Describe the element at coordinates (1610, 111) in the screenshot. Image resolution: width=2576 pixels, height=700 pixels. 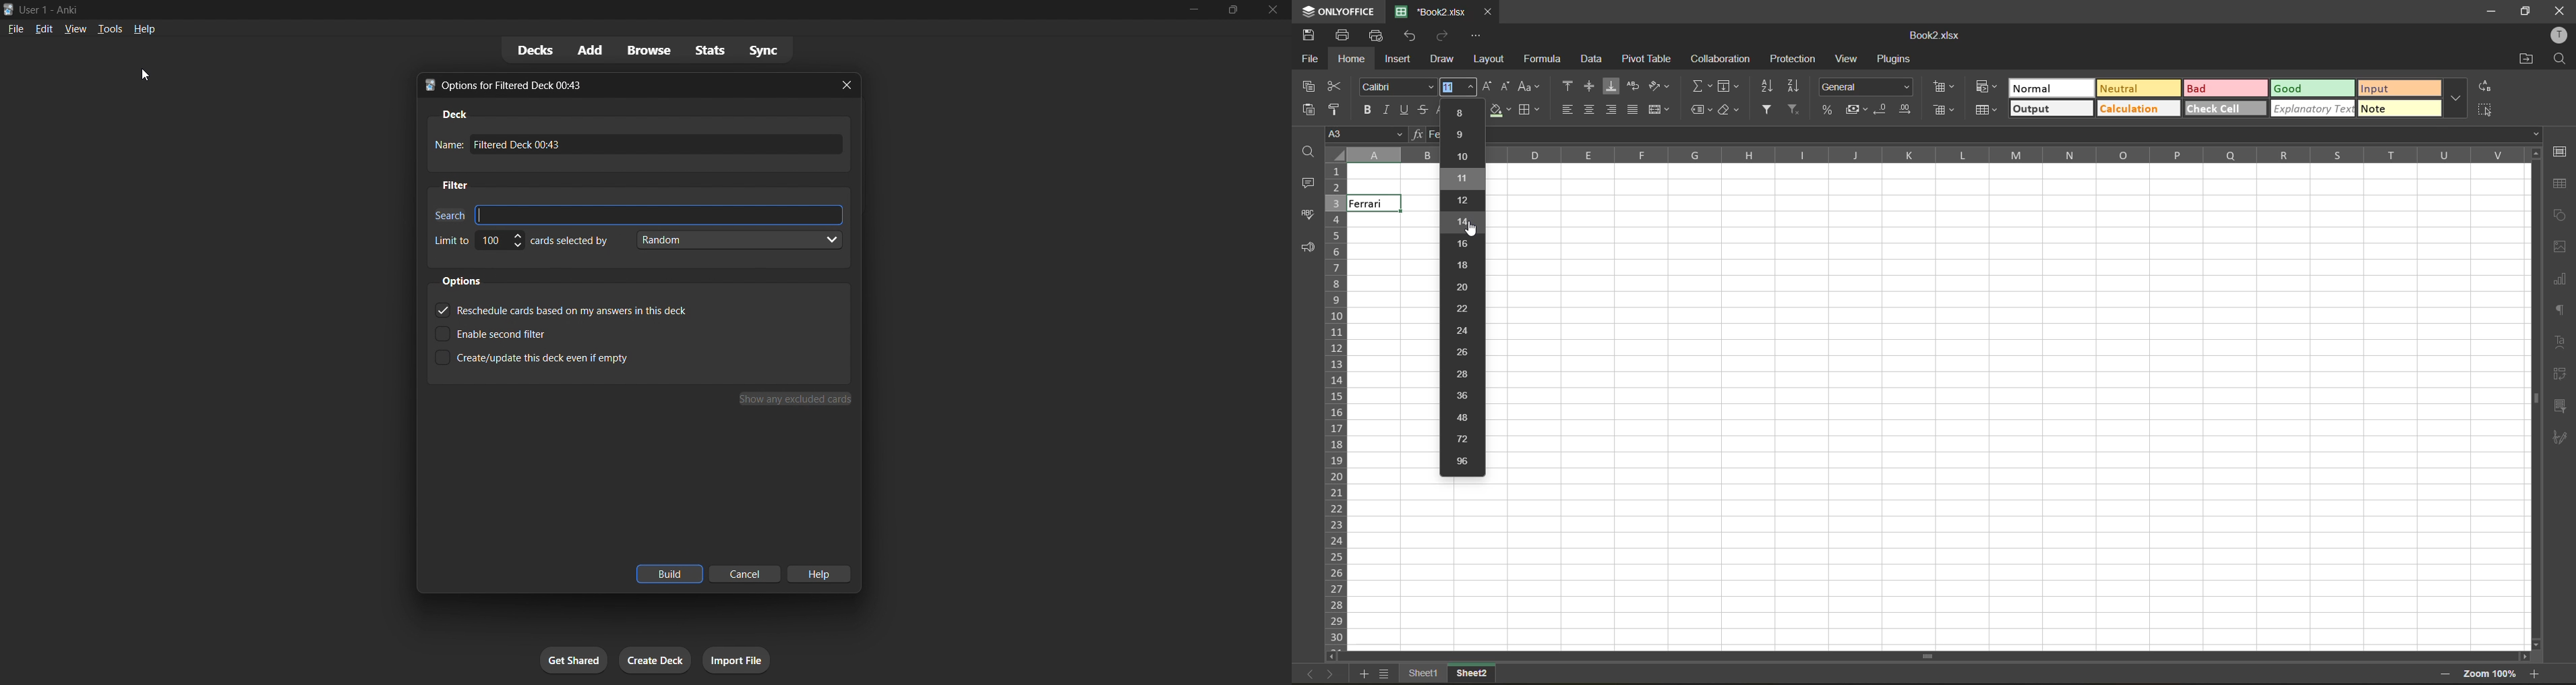
I see `align right` at that location.